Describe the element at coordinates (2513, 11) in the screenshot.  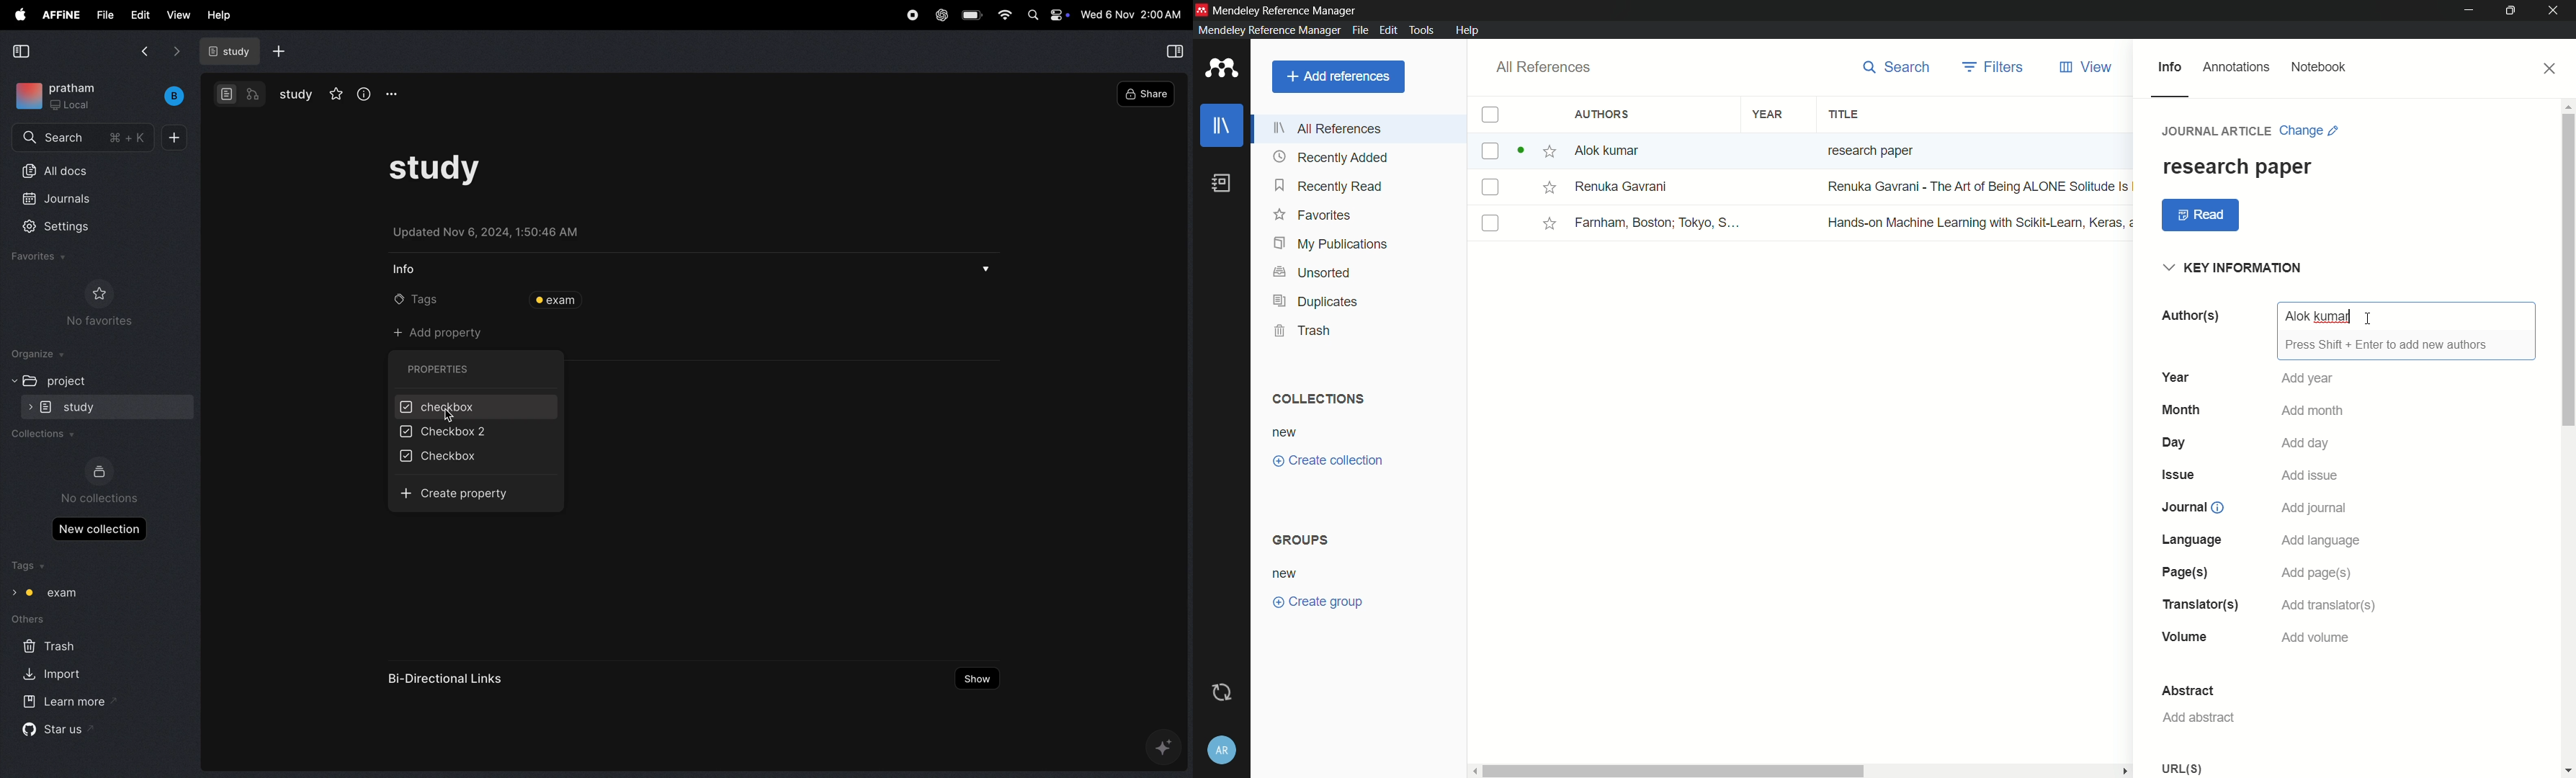
I see `maximize` at that location.